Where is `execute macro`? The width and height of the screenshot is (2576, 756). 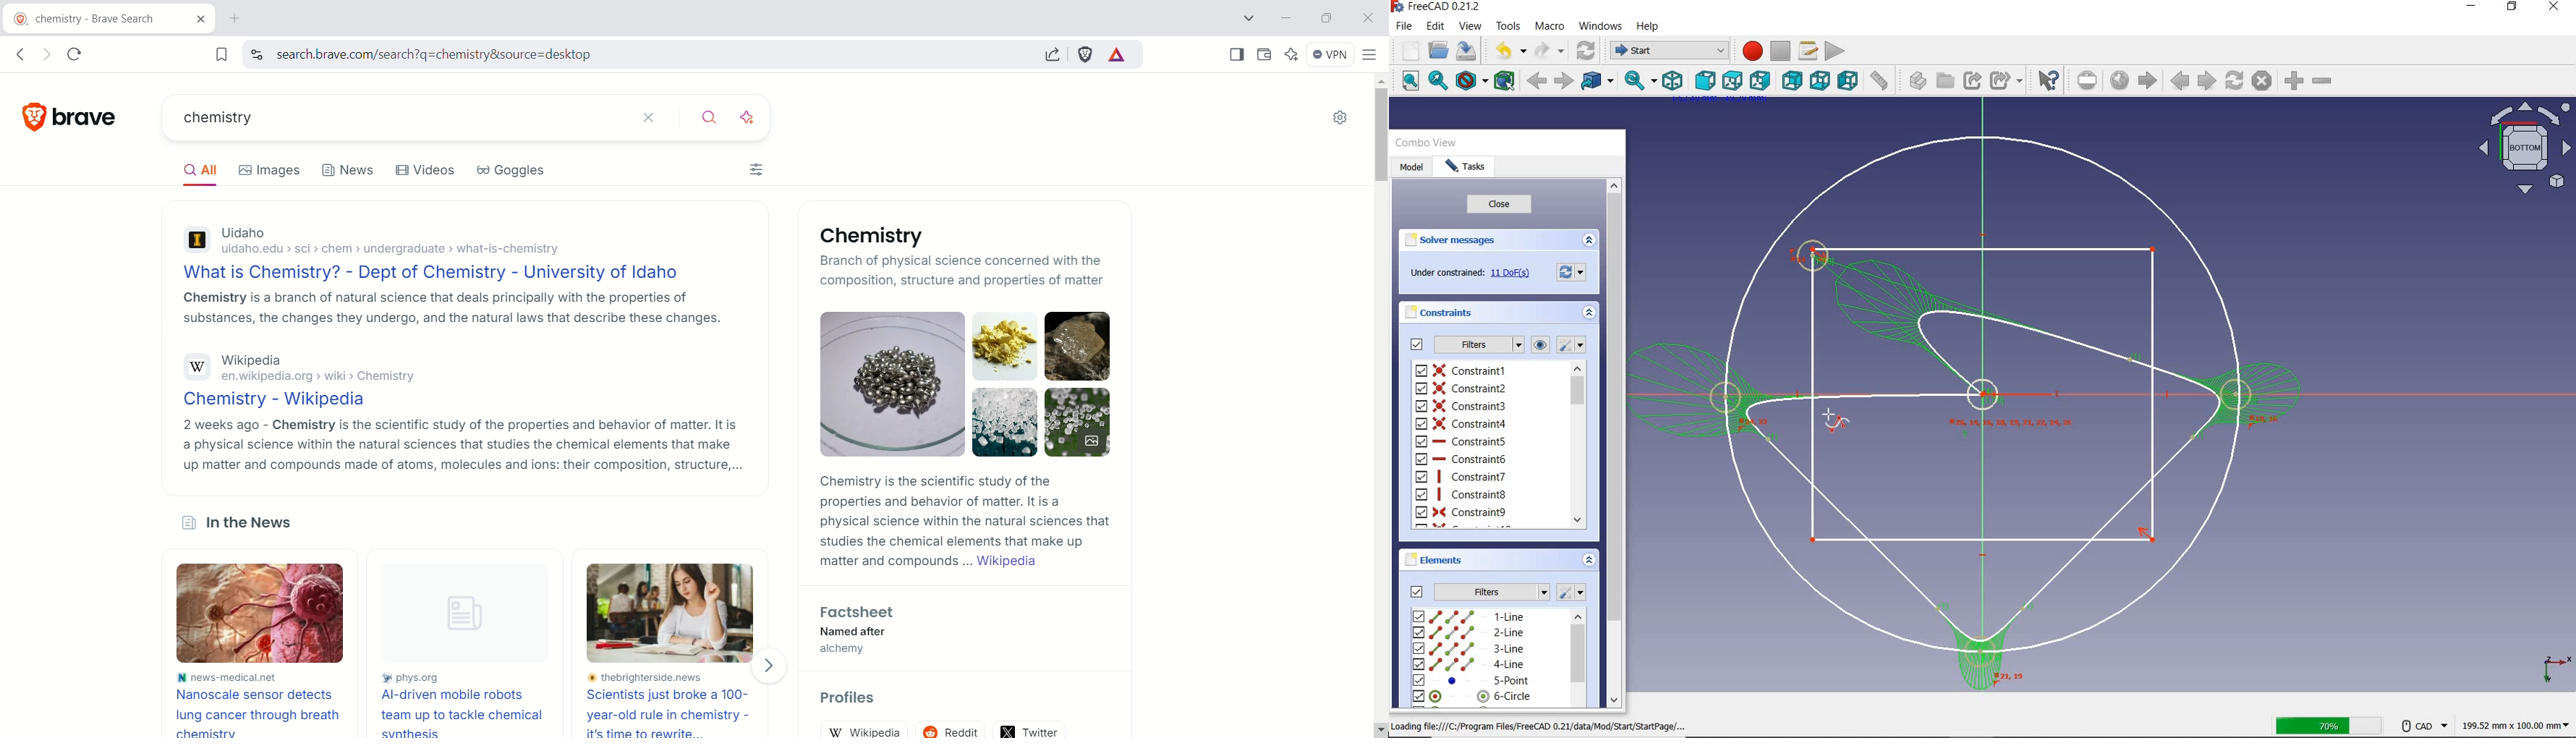 execute macro is located at coordinates (1835, 50).